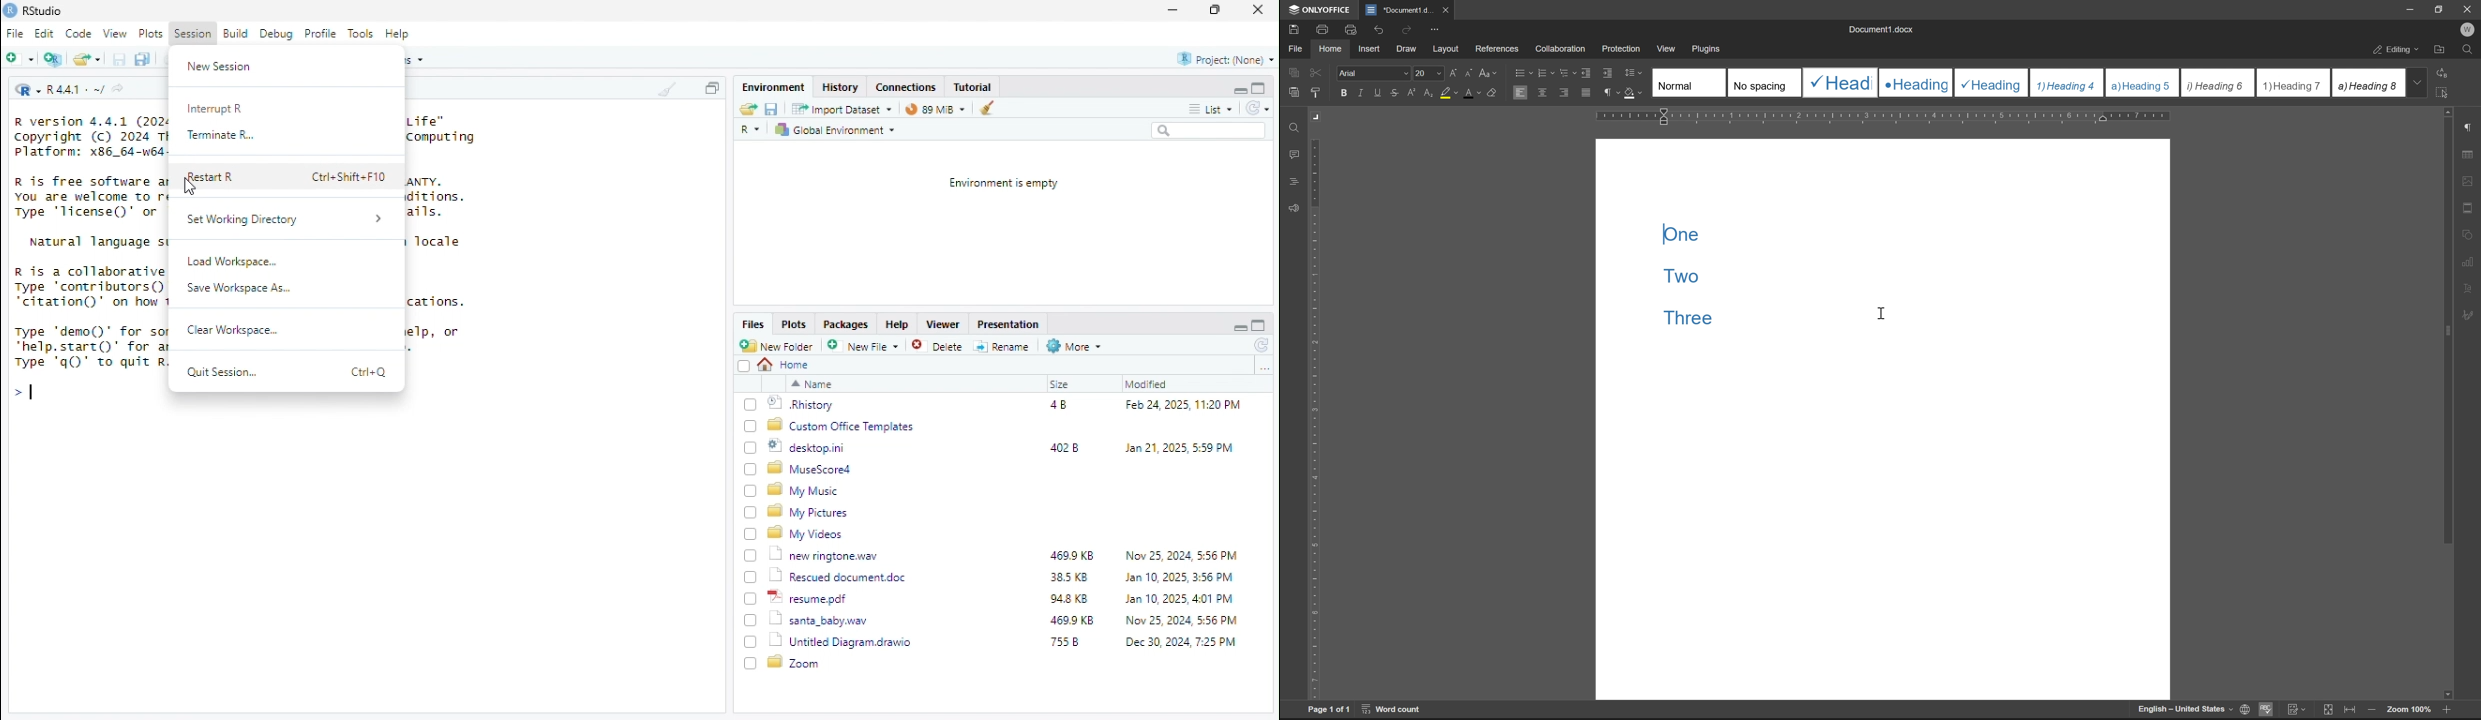 The height and width of the screenshot is (728, 2492). Describe the element at coordinates (191, 186) in the screenshot. I see `Cursor ` at that location.